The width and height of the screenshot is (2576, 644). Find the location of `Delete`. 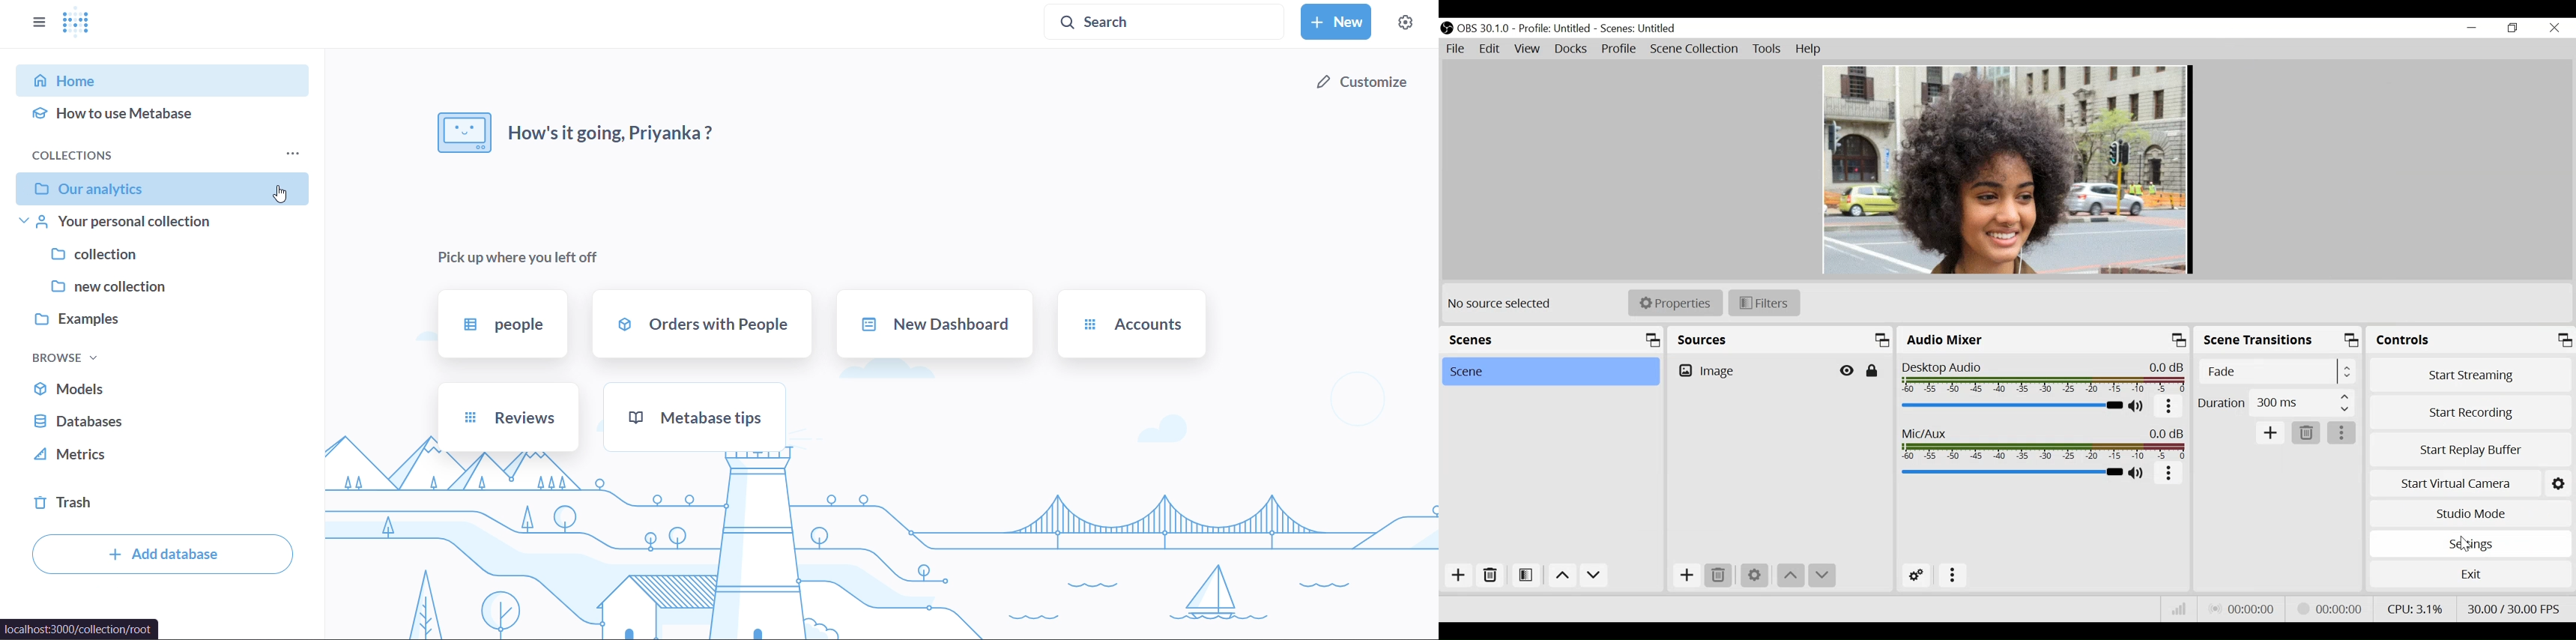

Delete is located at coordinates (2307, 432).